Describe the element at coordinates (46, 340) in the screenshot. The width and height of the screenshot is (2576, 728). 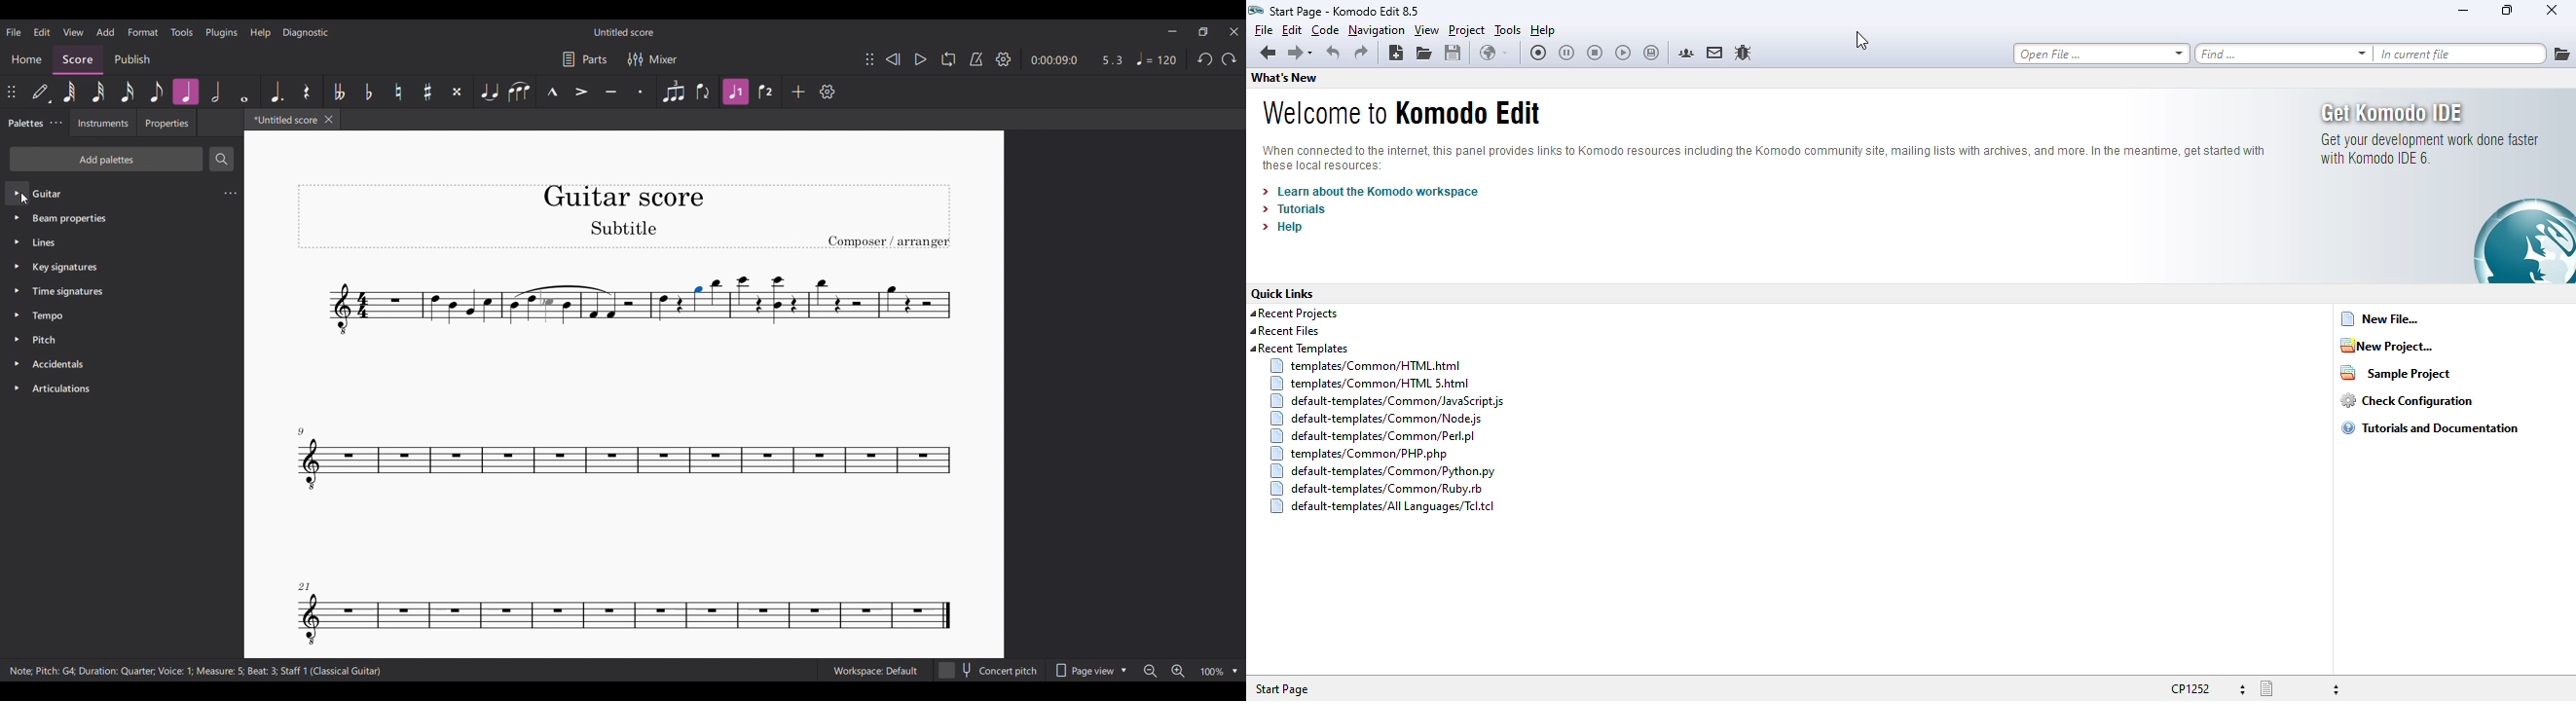
I see `Pitch` at that location.